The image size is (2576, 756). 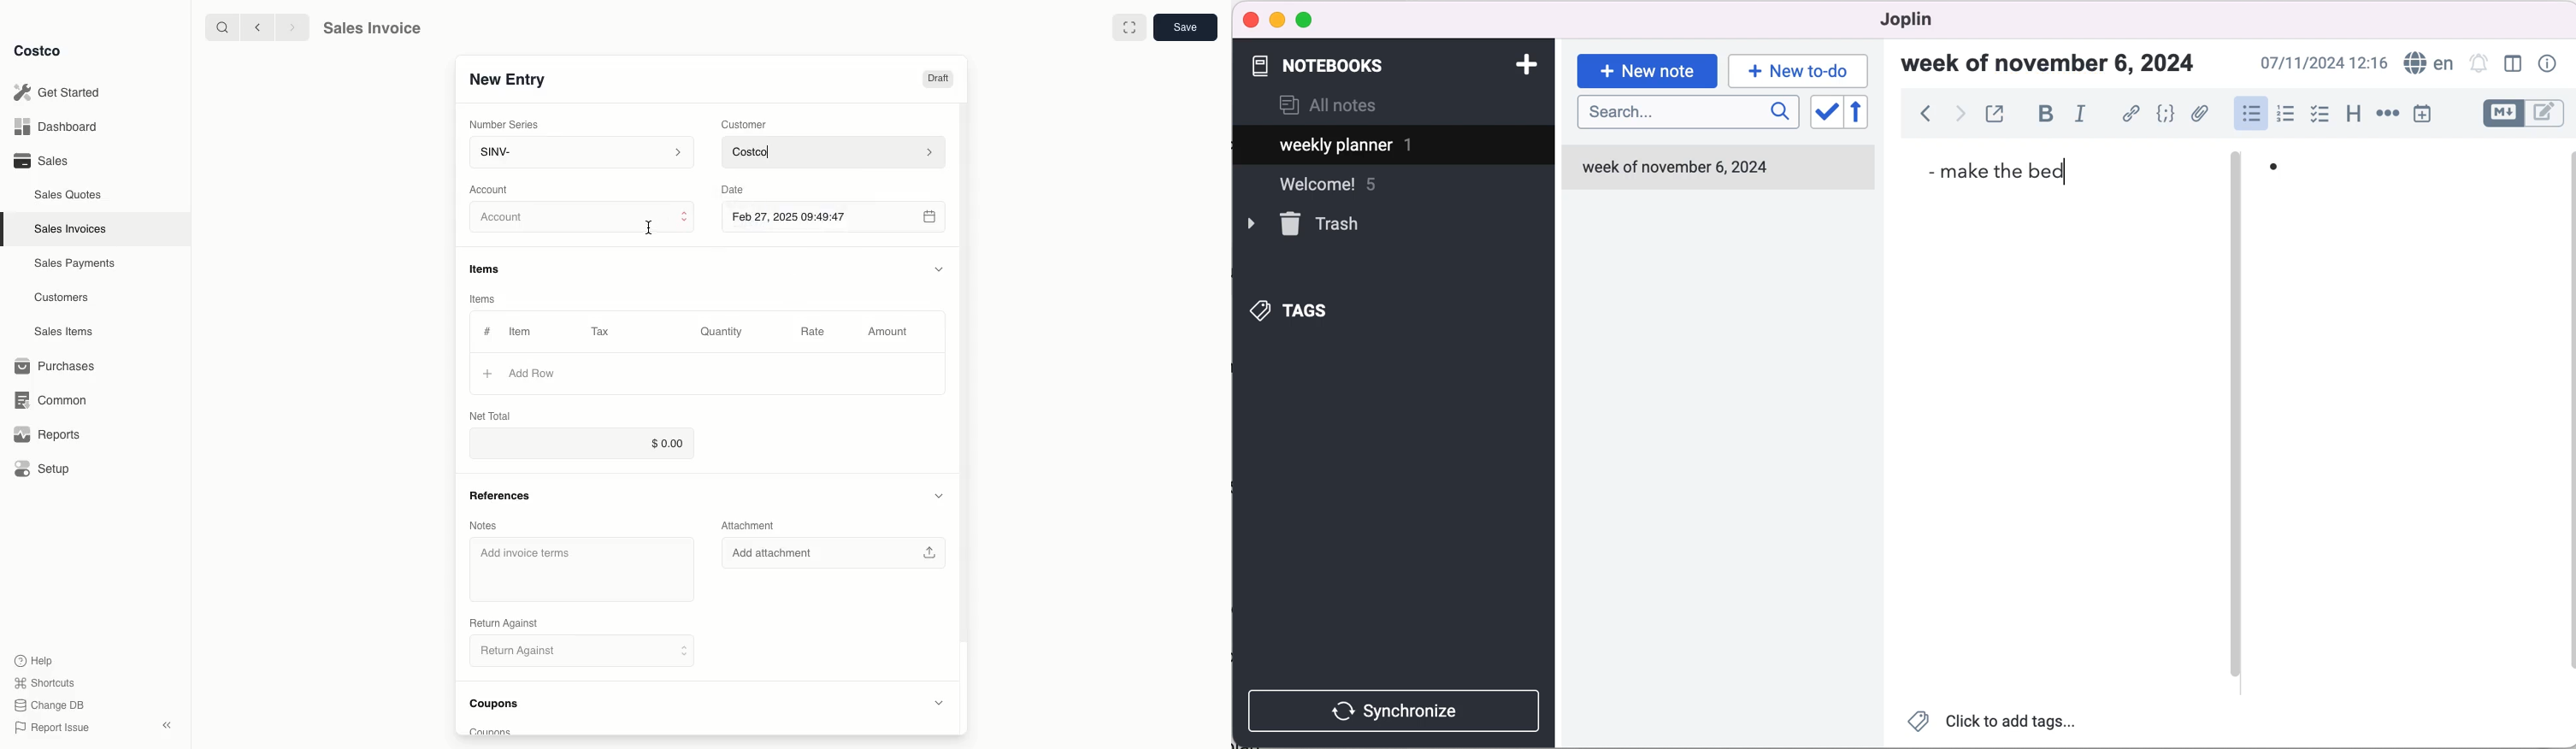 I want to click on Coupons, so click(x=499, y=706).